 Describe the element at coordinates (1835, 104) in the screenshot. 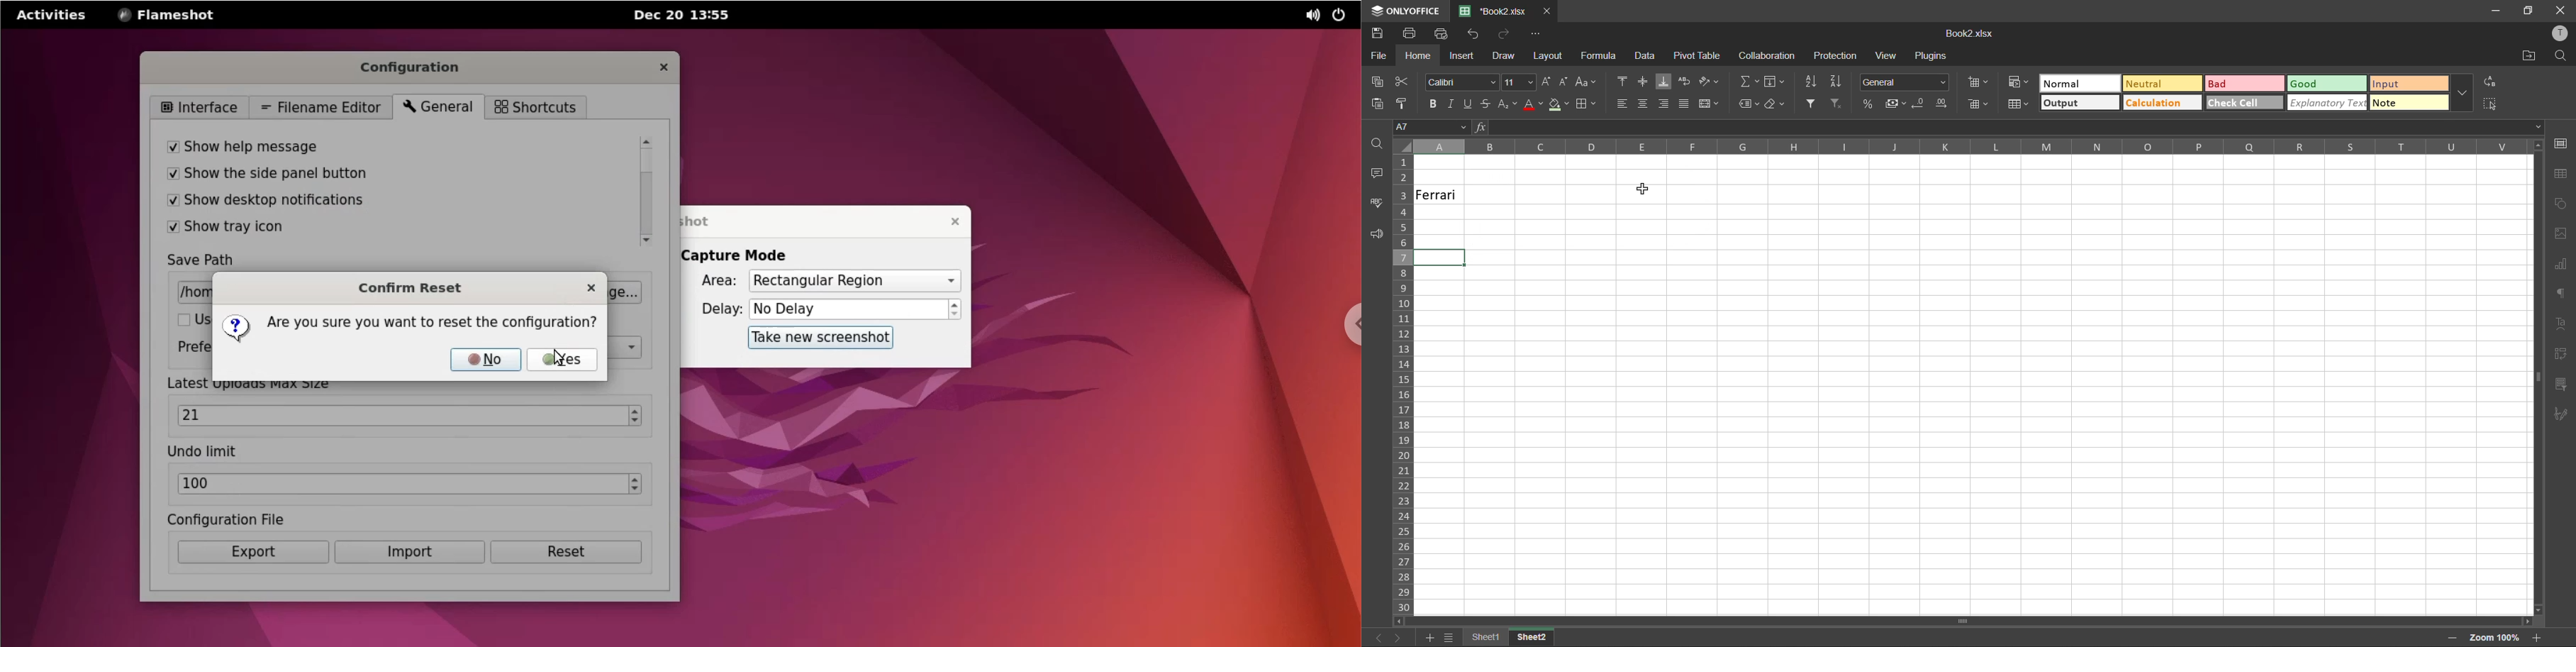

I see `clear filter` at that location.